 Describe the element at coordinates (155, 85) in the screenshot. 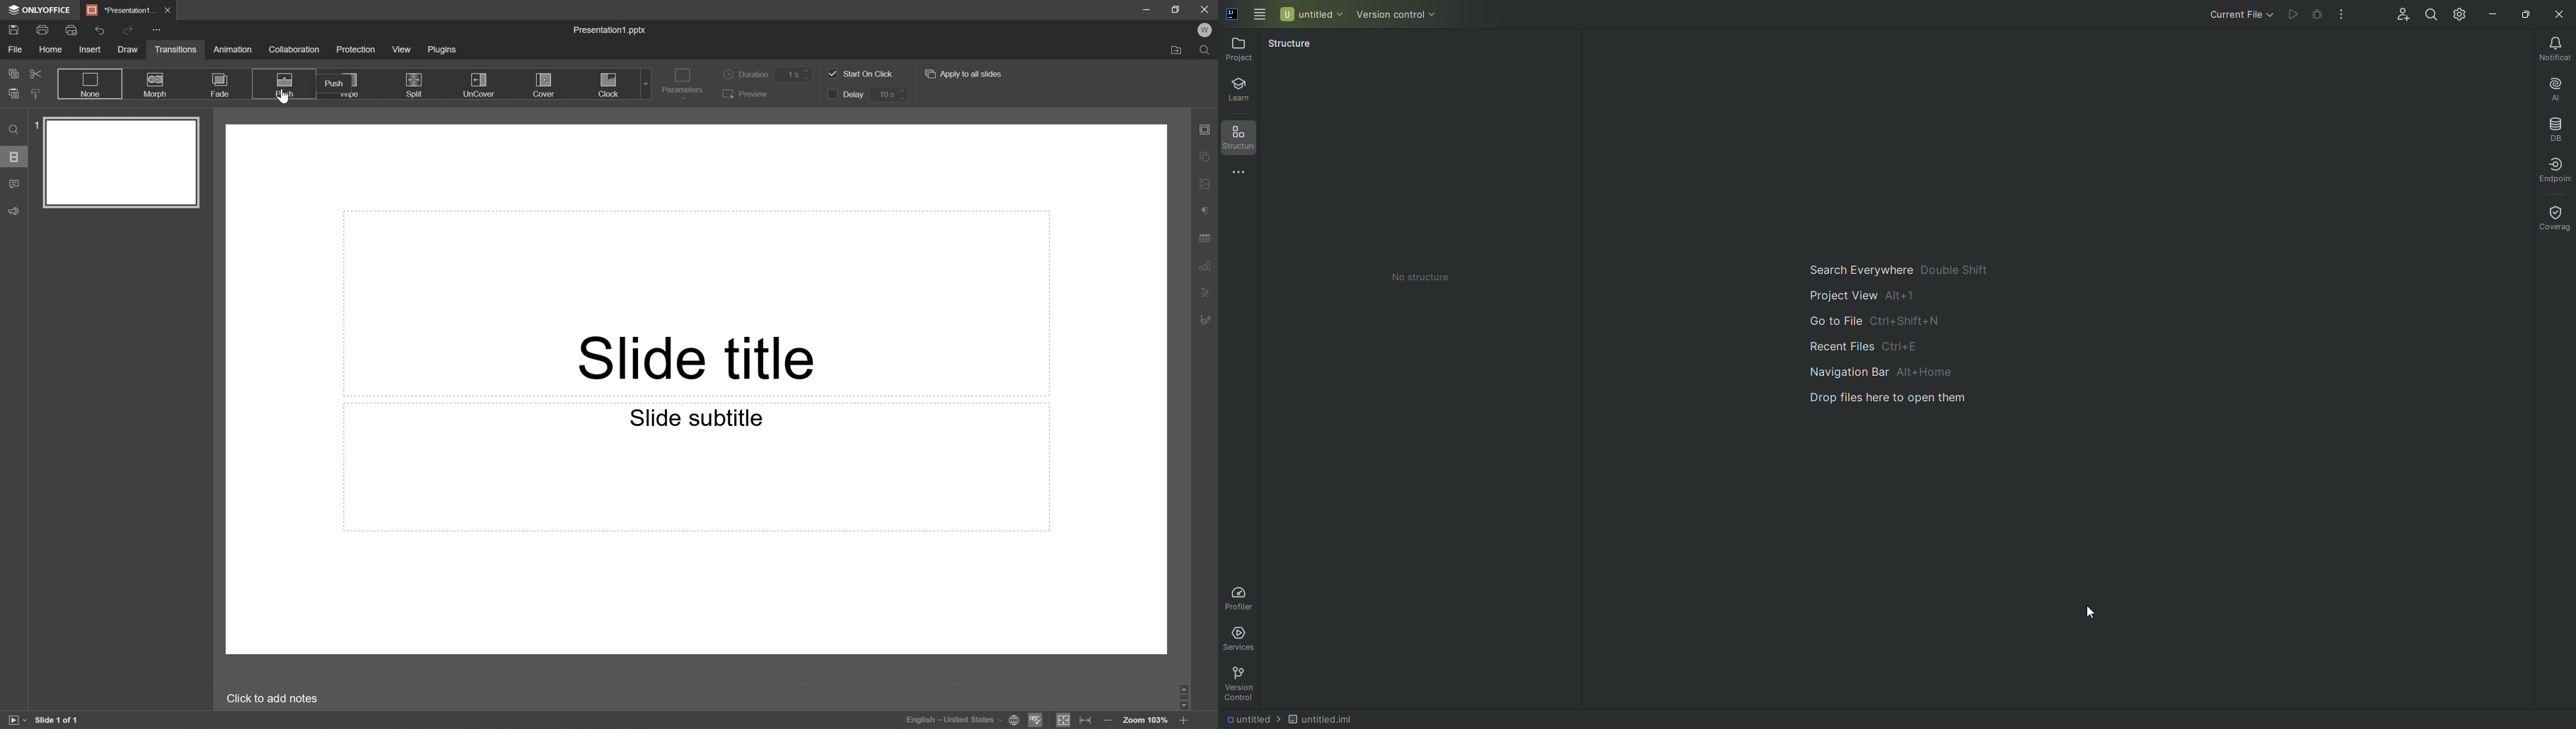

I see `Morph` at that location.